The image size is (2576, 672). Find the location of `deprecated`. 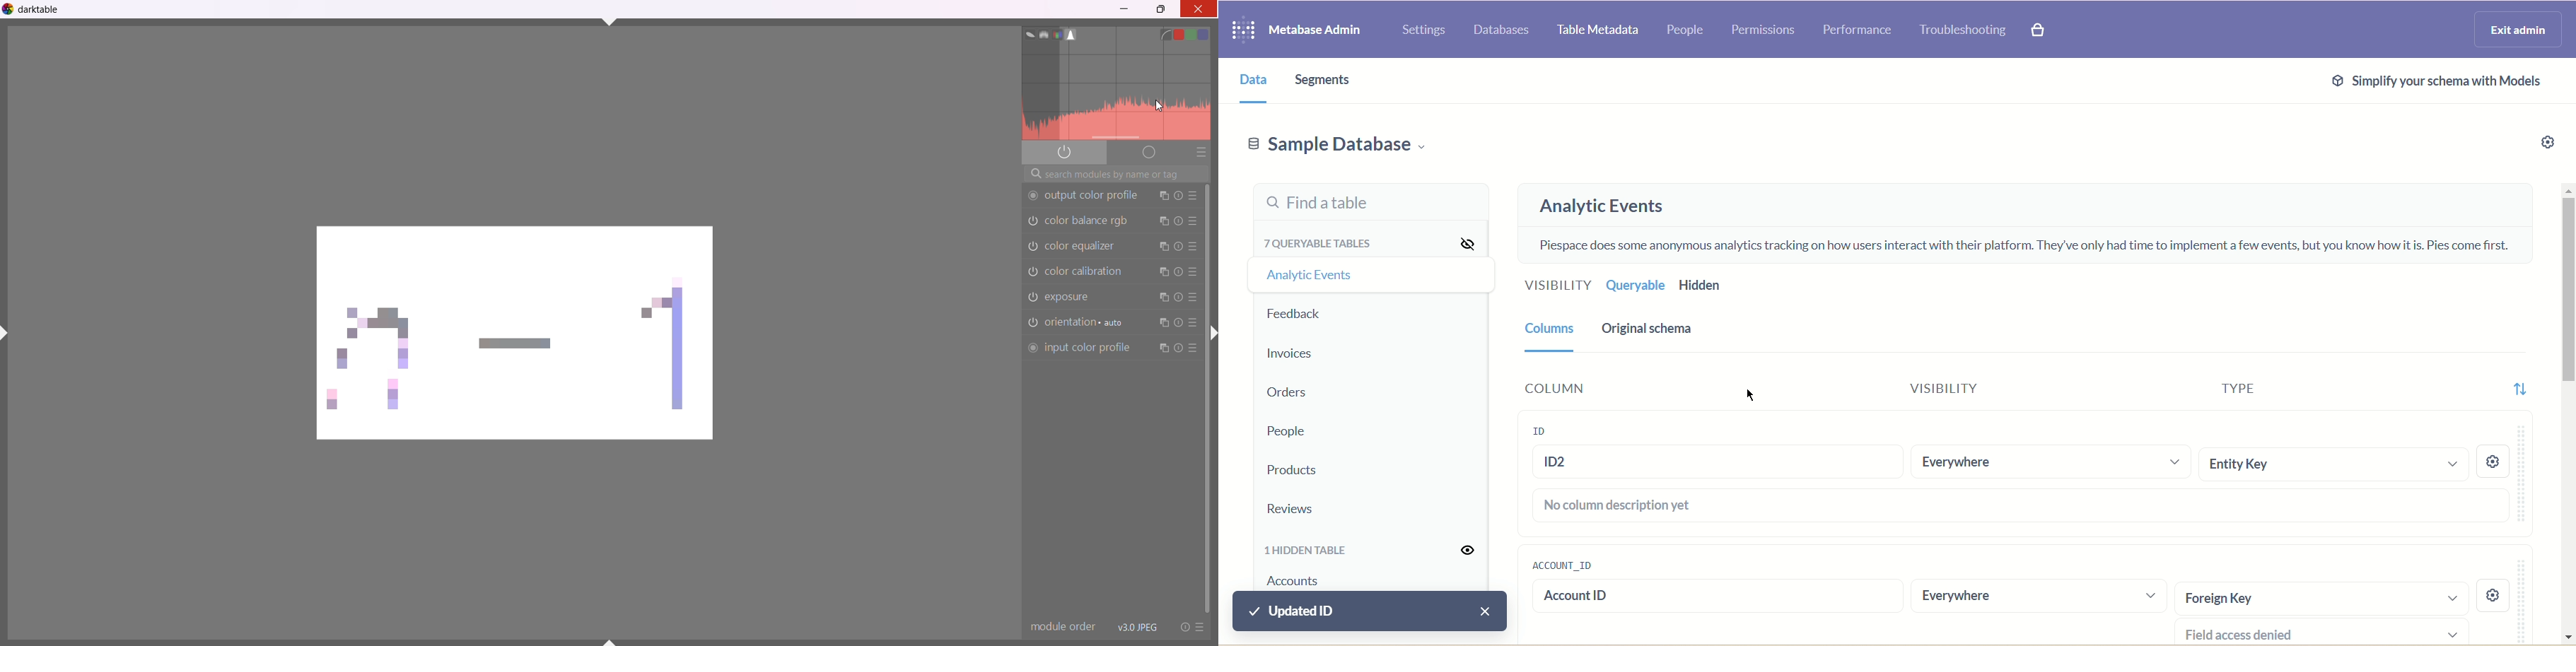

deprecated is located at coordinates (1149, 154).